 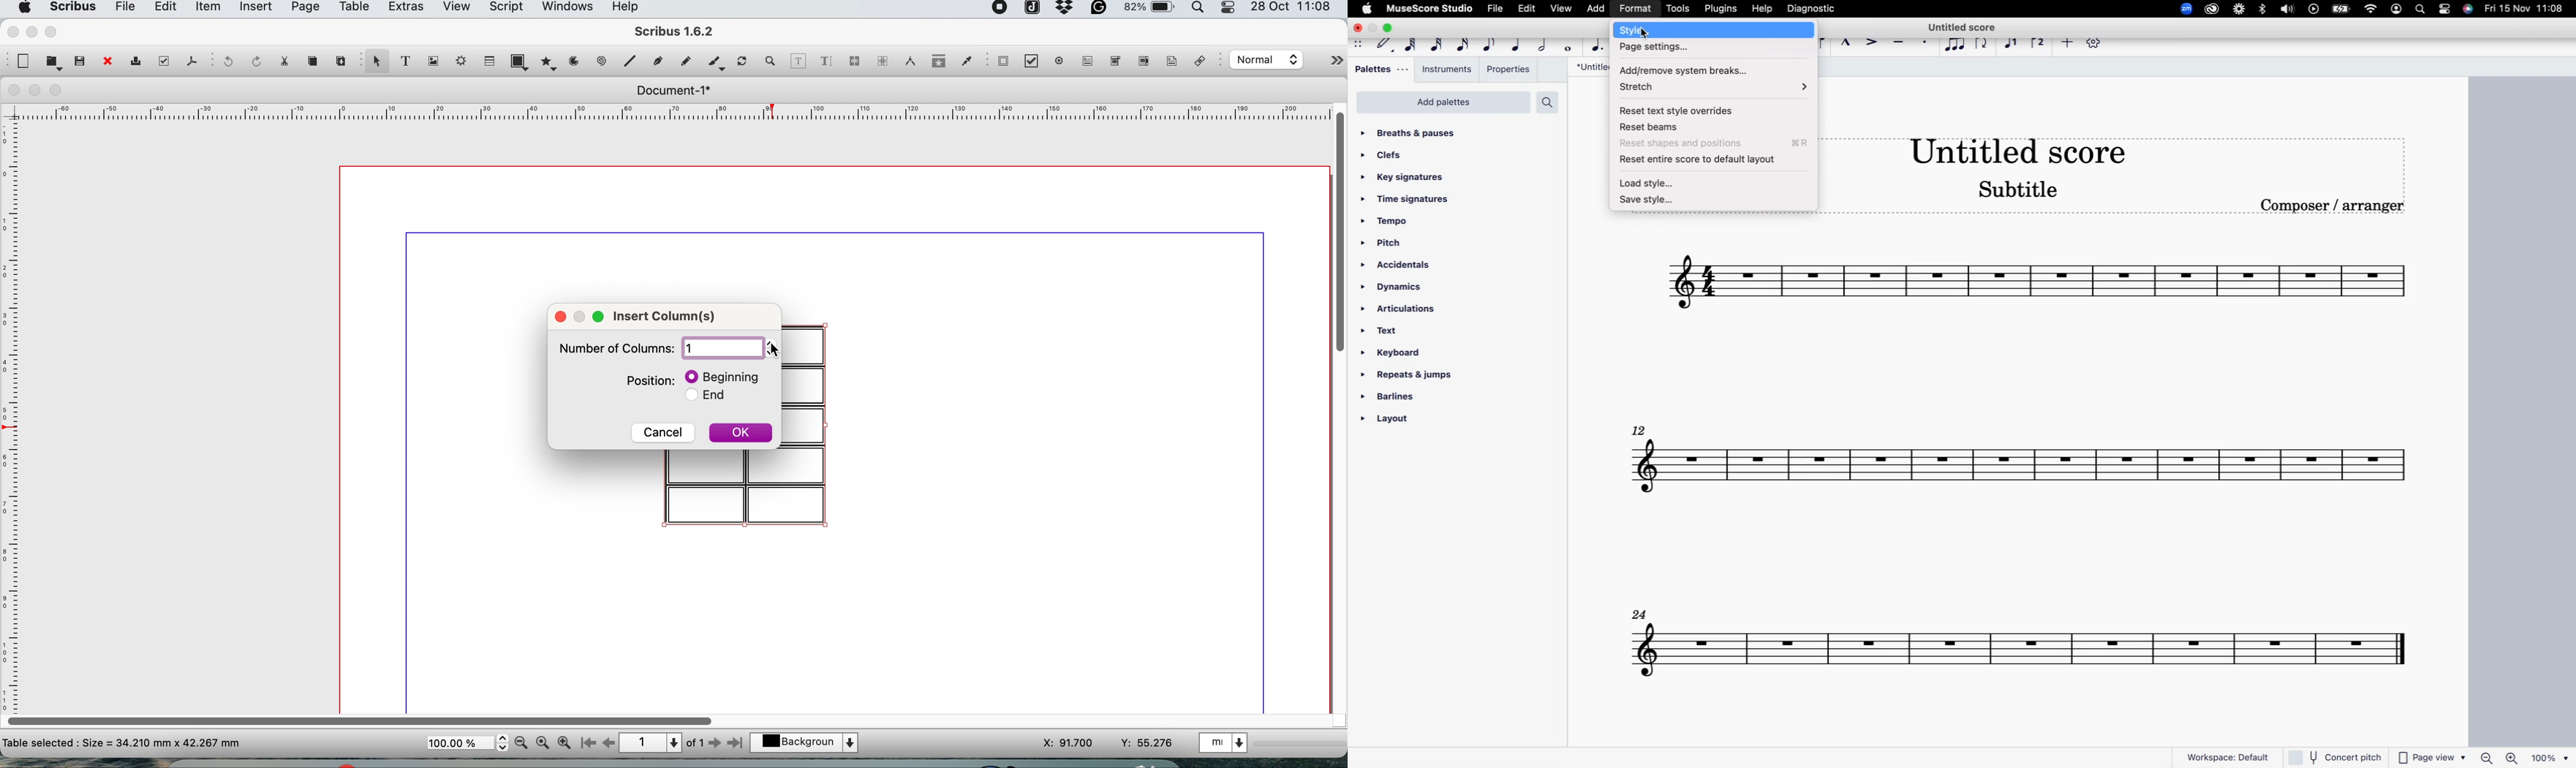 What do you see at coordinates (545, 742) in the screenshot?
I see `zoom 100%` at bounding box center [545, 742].